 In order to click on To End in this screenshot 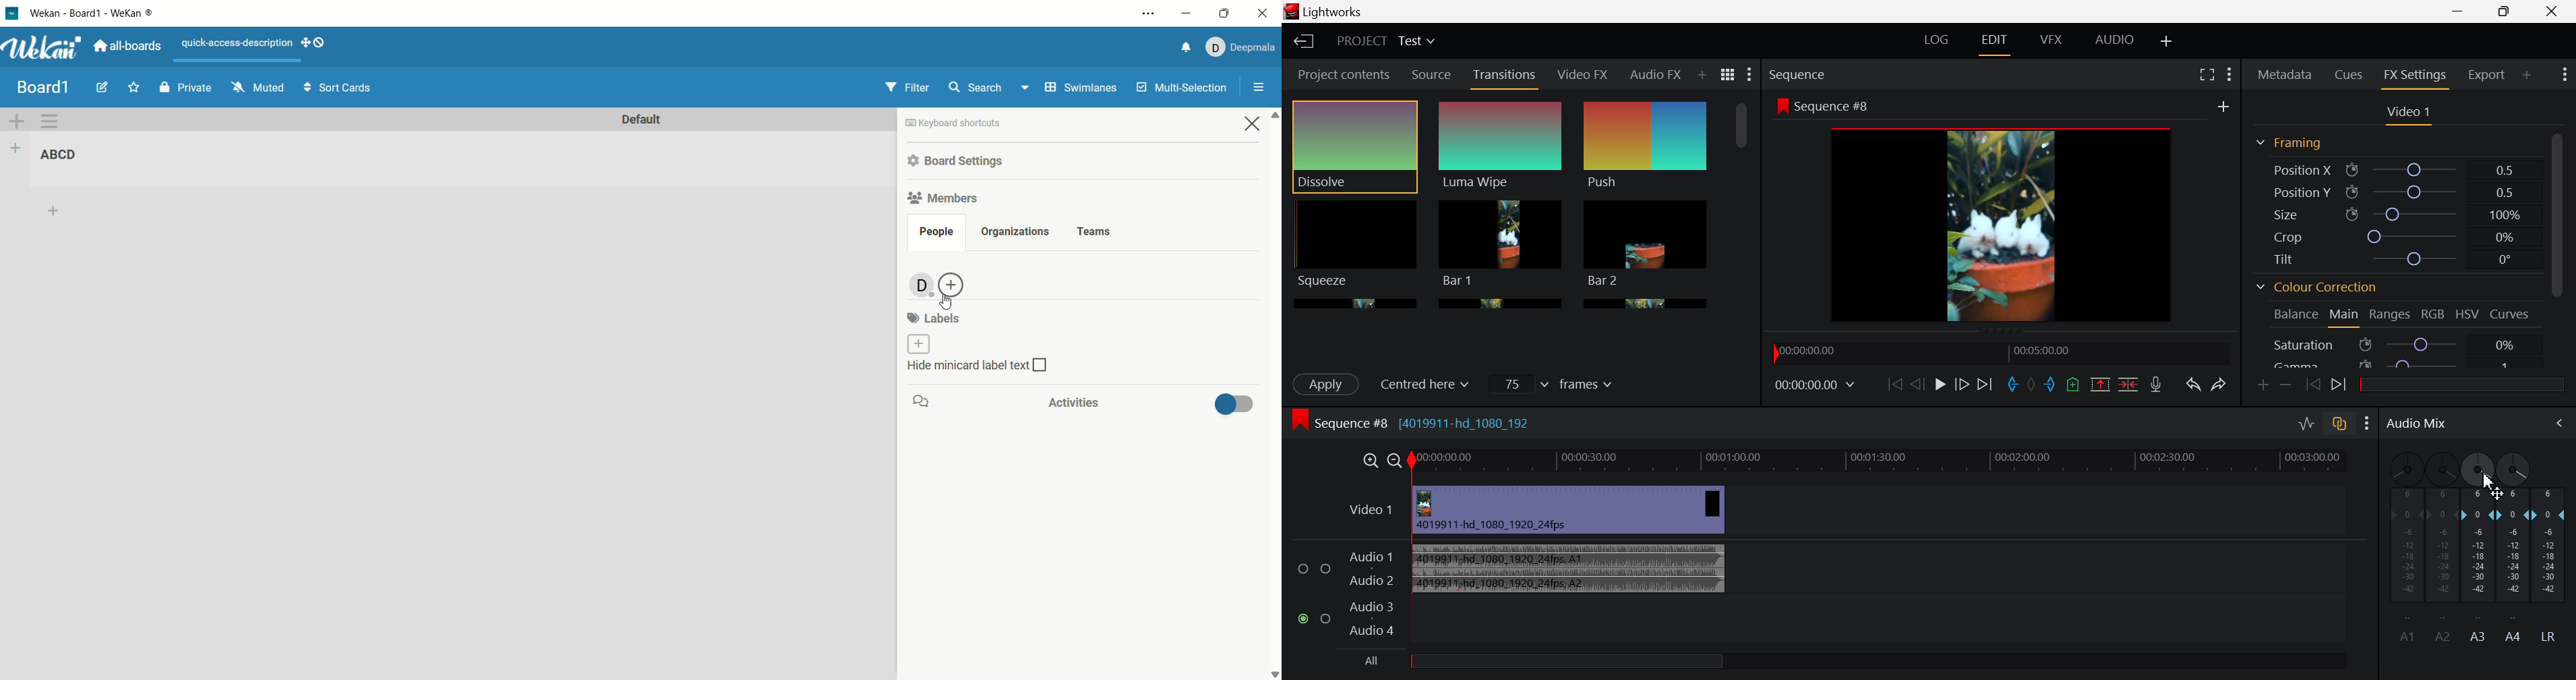, I will do `click(1985, 386)`.